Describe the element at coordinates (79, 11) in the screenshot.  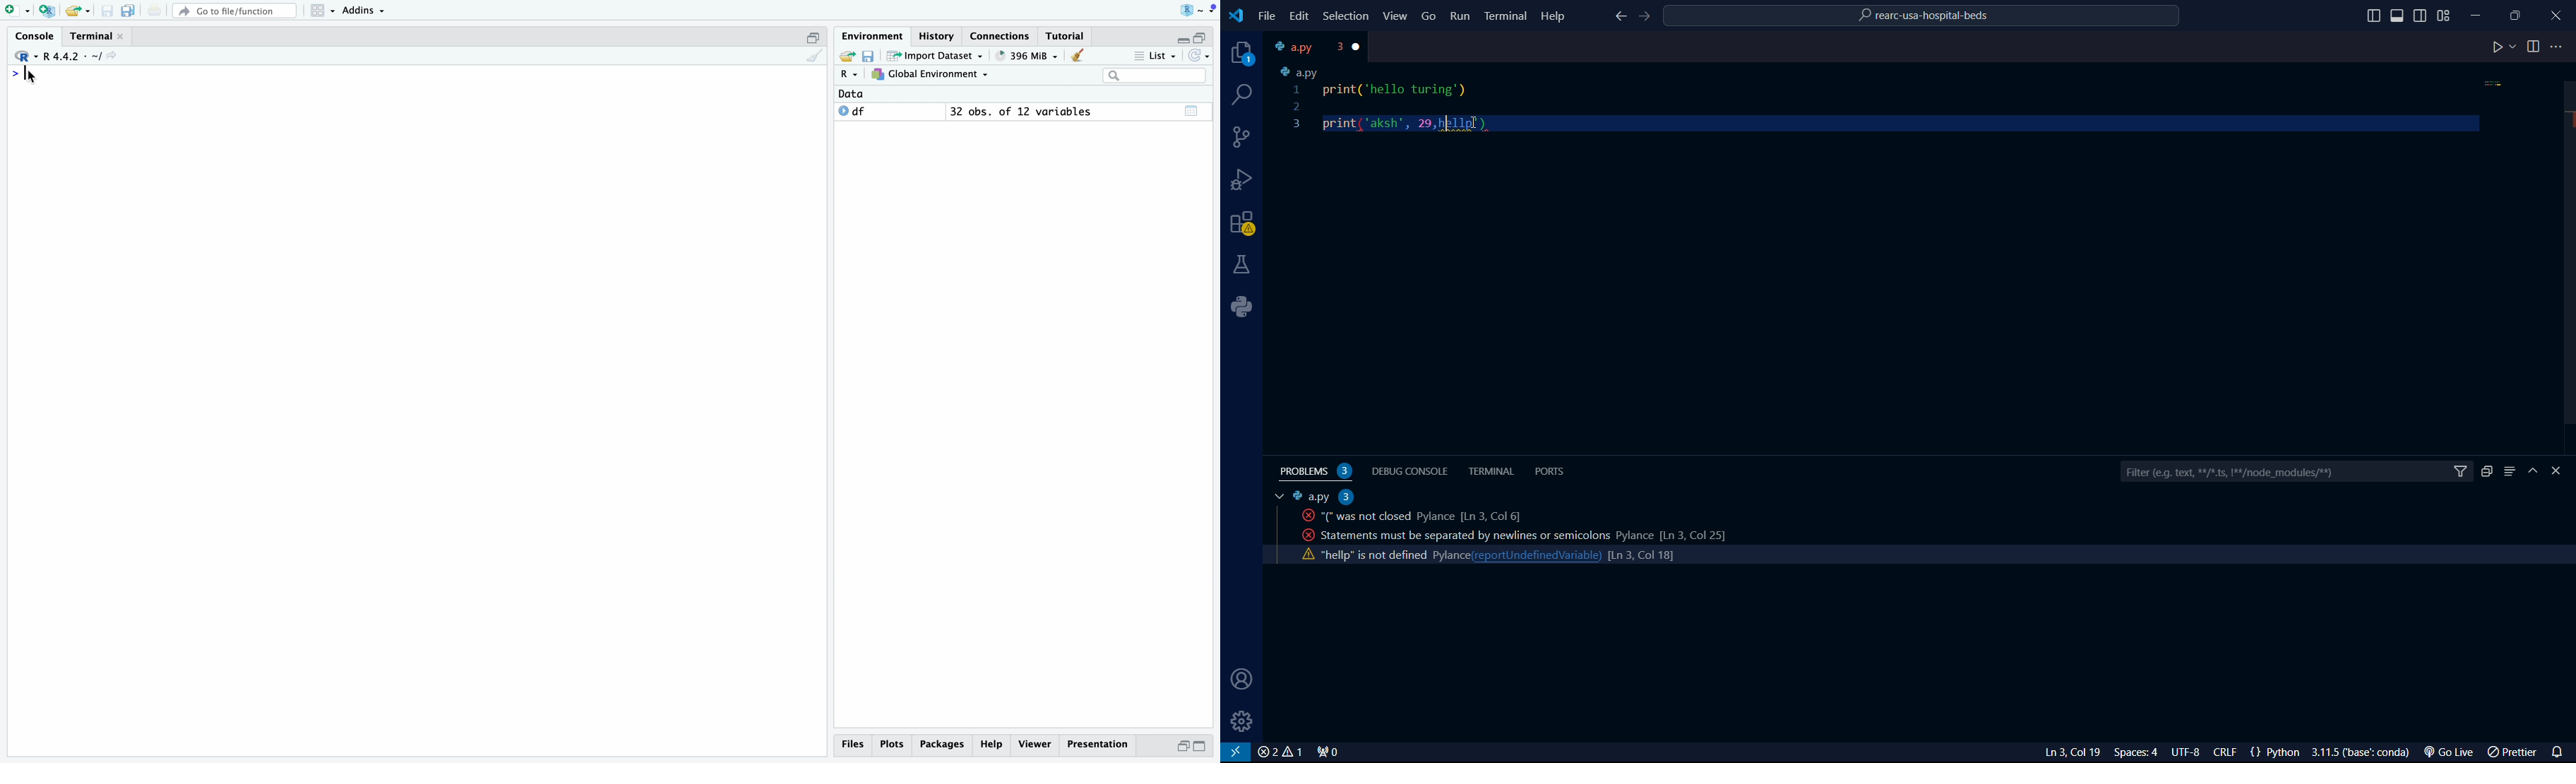
I see `share folder as` at that location.